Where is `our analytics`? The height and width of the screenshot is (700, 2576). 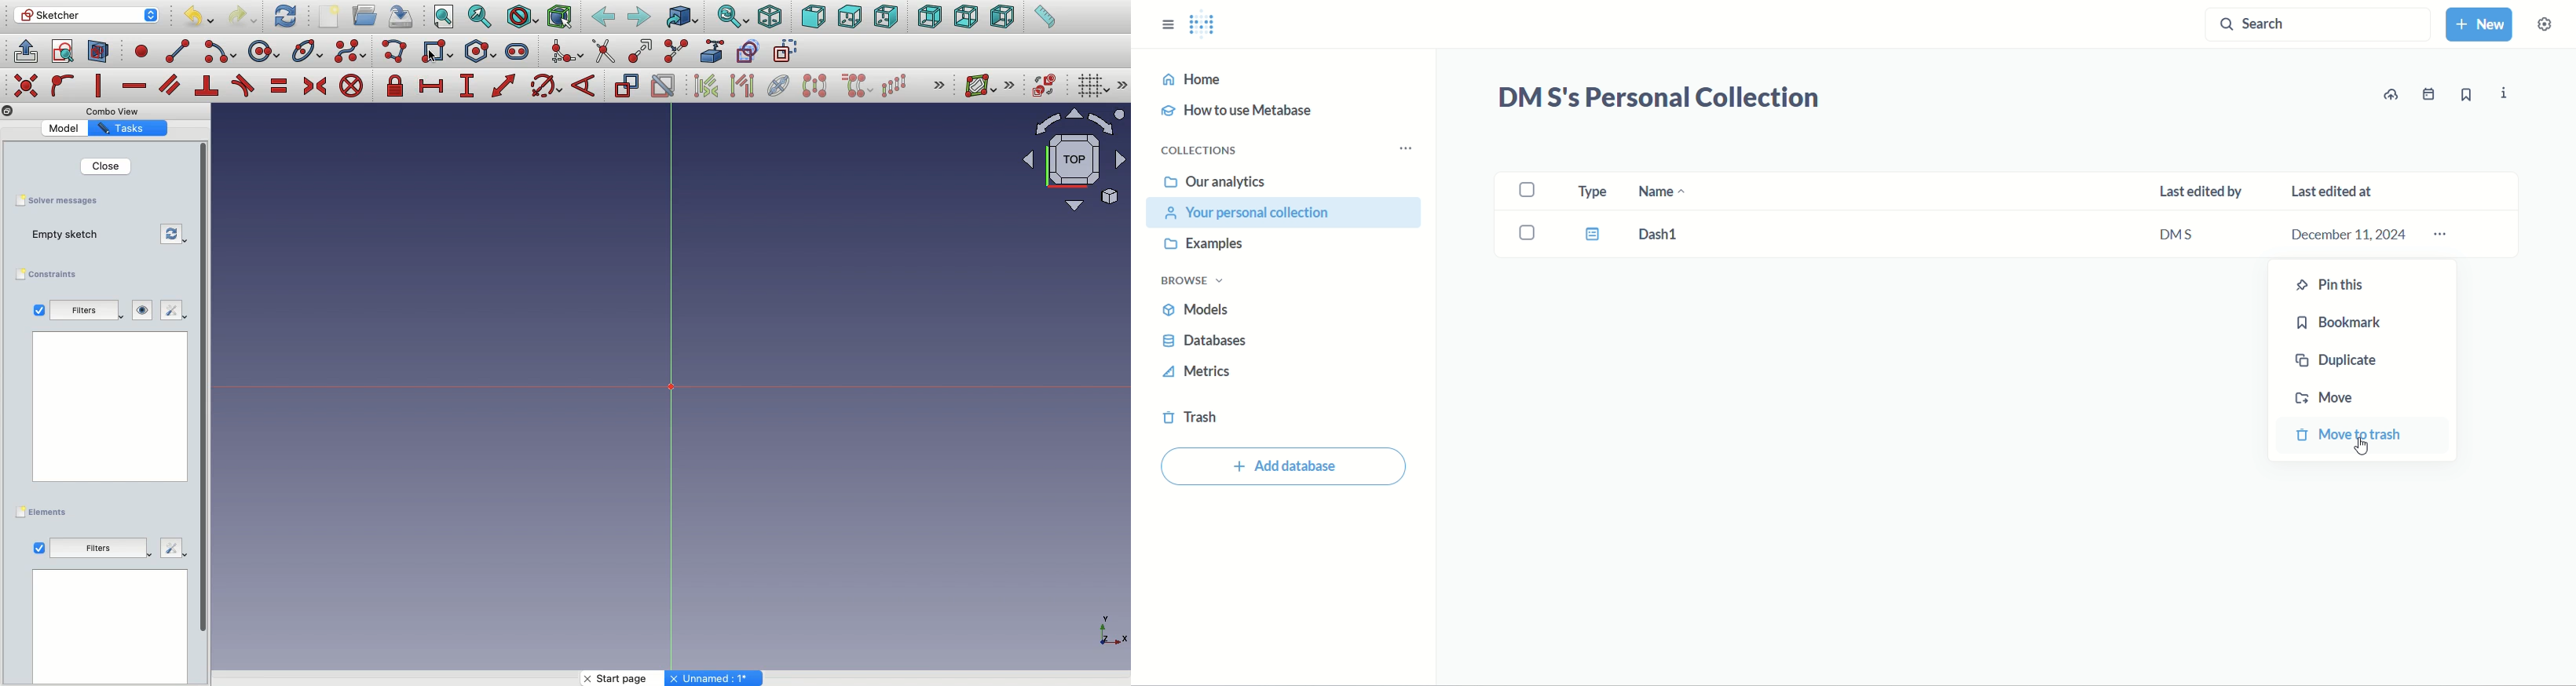
our analytics is located at coordinates (1215, 182).